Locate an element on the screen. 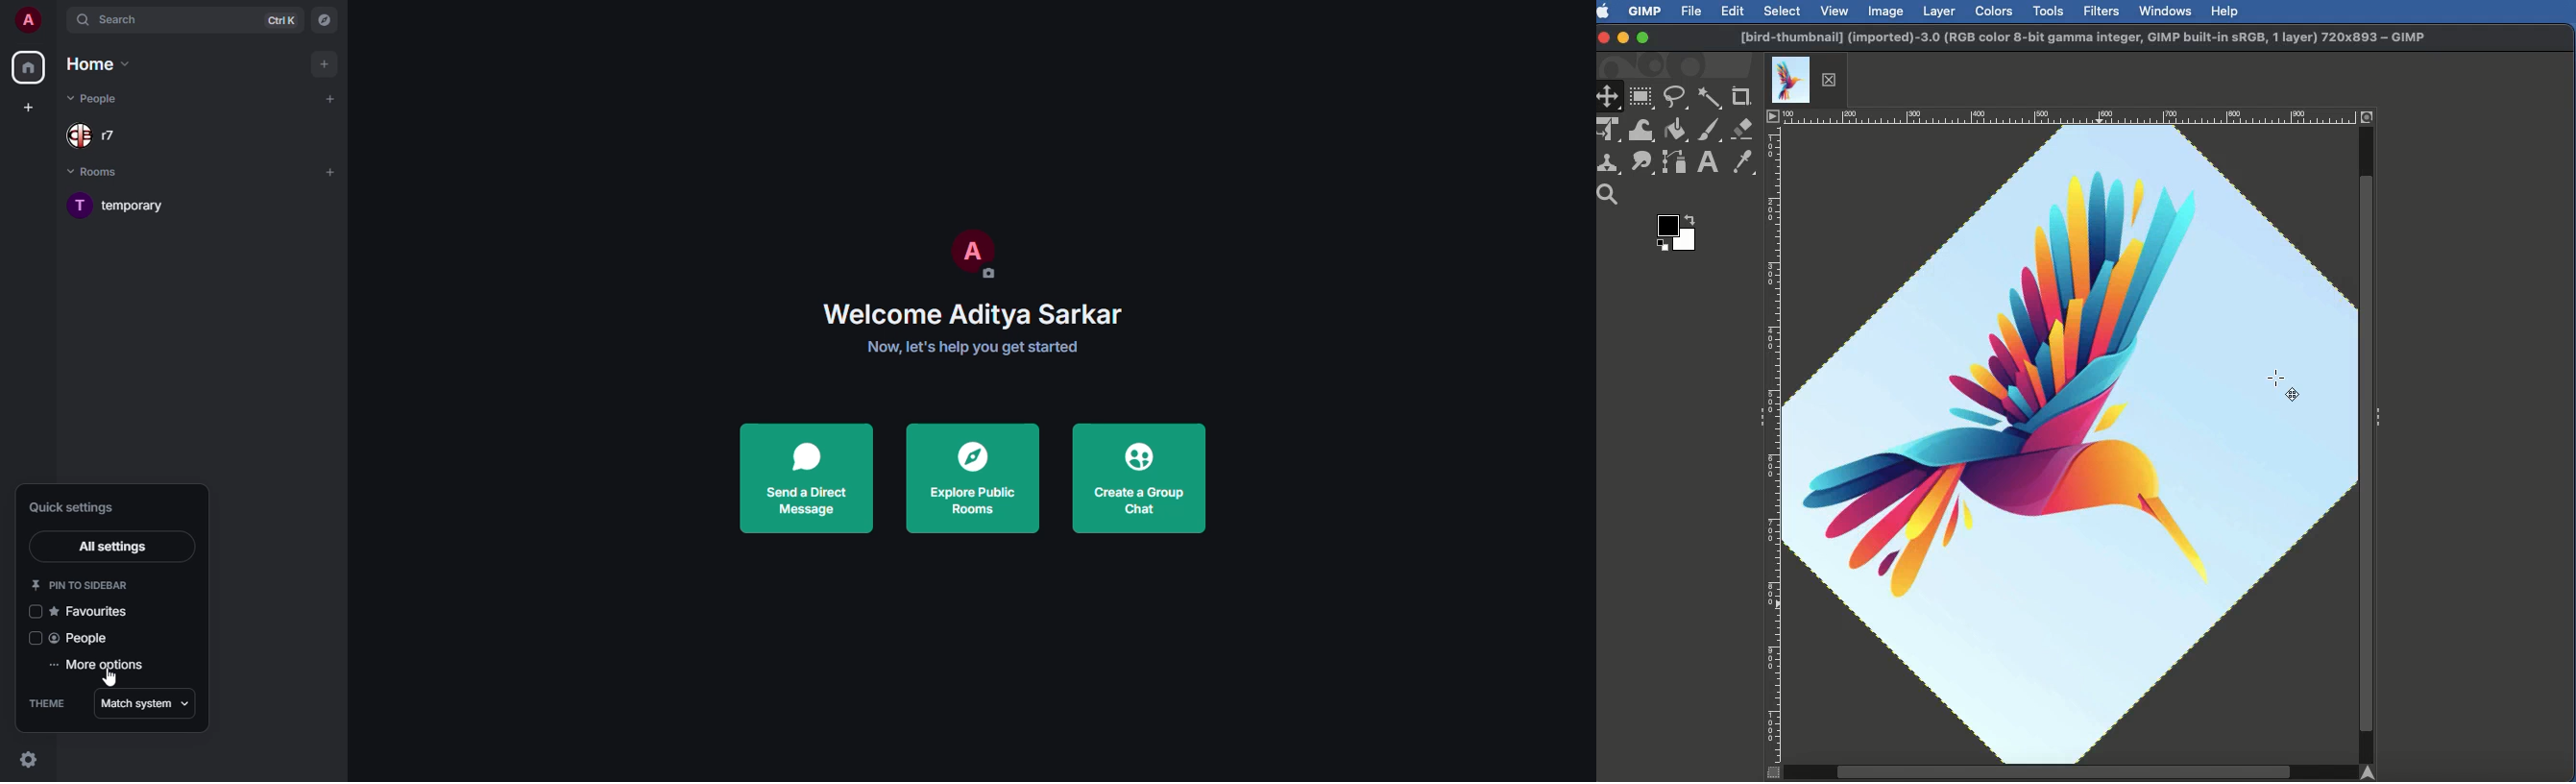 Image resolution: width=2576 pixels, height=784 pixels. more options is located at coordinates (95, 665).